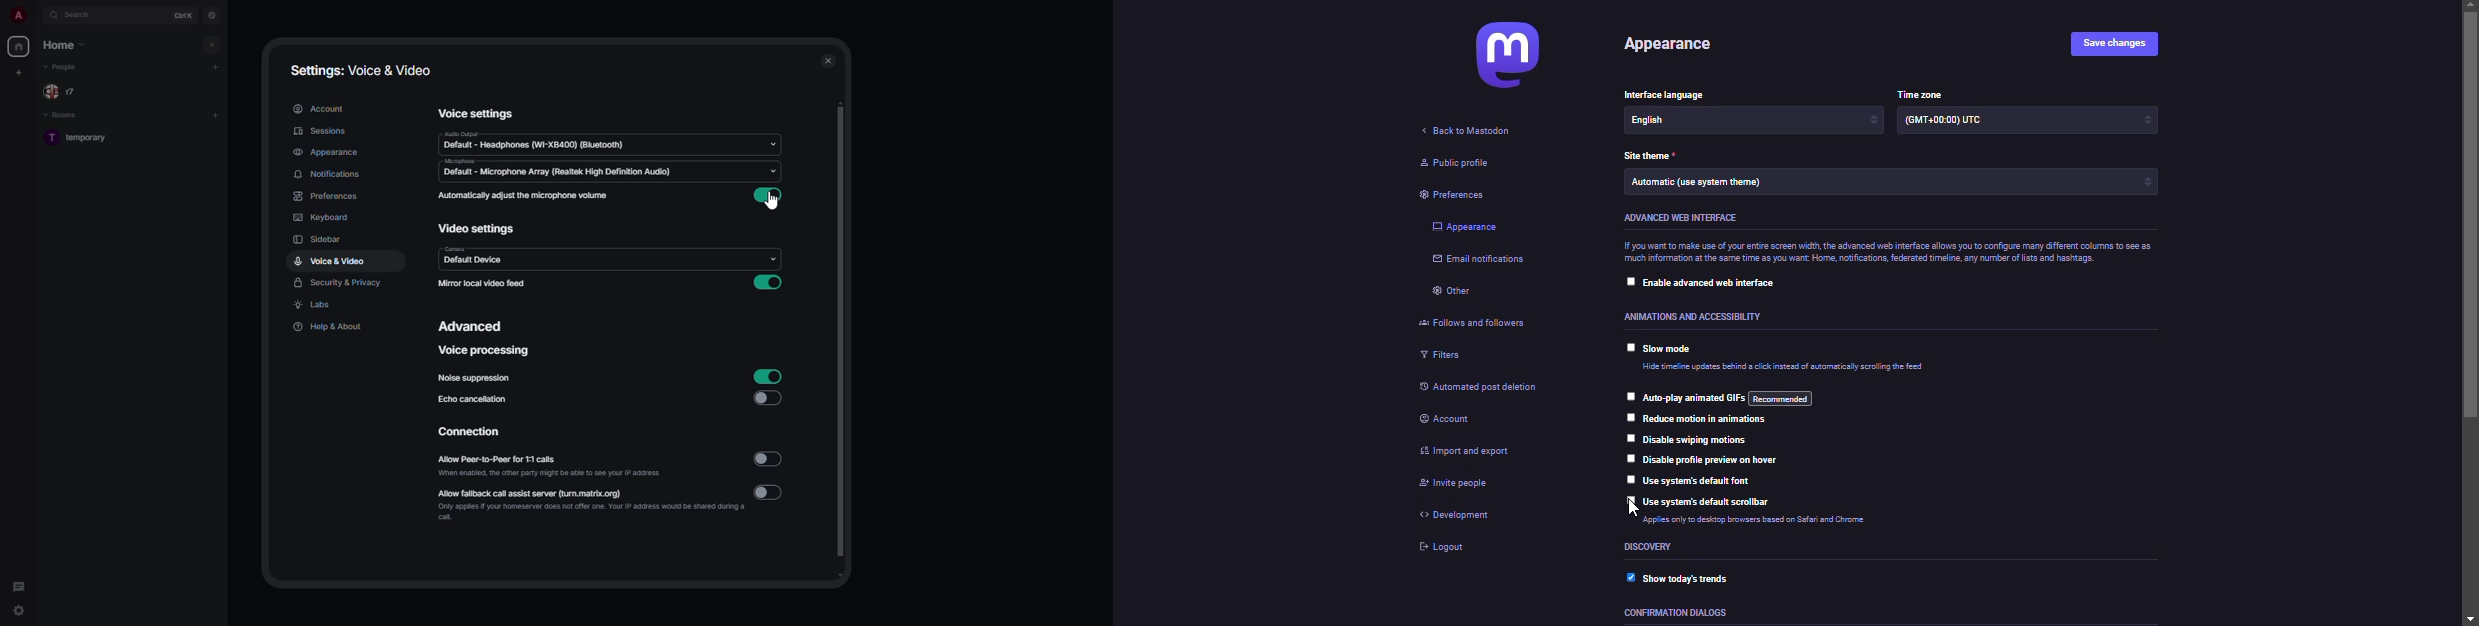 The height and width of the screenshot is (644, 2492). Describe the element at coordinates (1462, 484) in the screenshot. I see `invite people` at that location.